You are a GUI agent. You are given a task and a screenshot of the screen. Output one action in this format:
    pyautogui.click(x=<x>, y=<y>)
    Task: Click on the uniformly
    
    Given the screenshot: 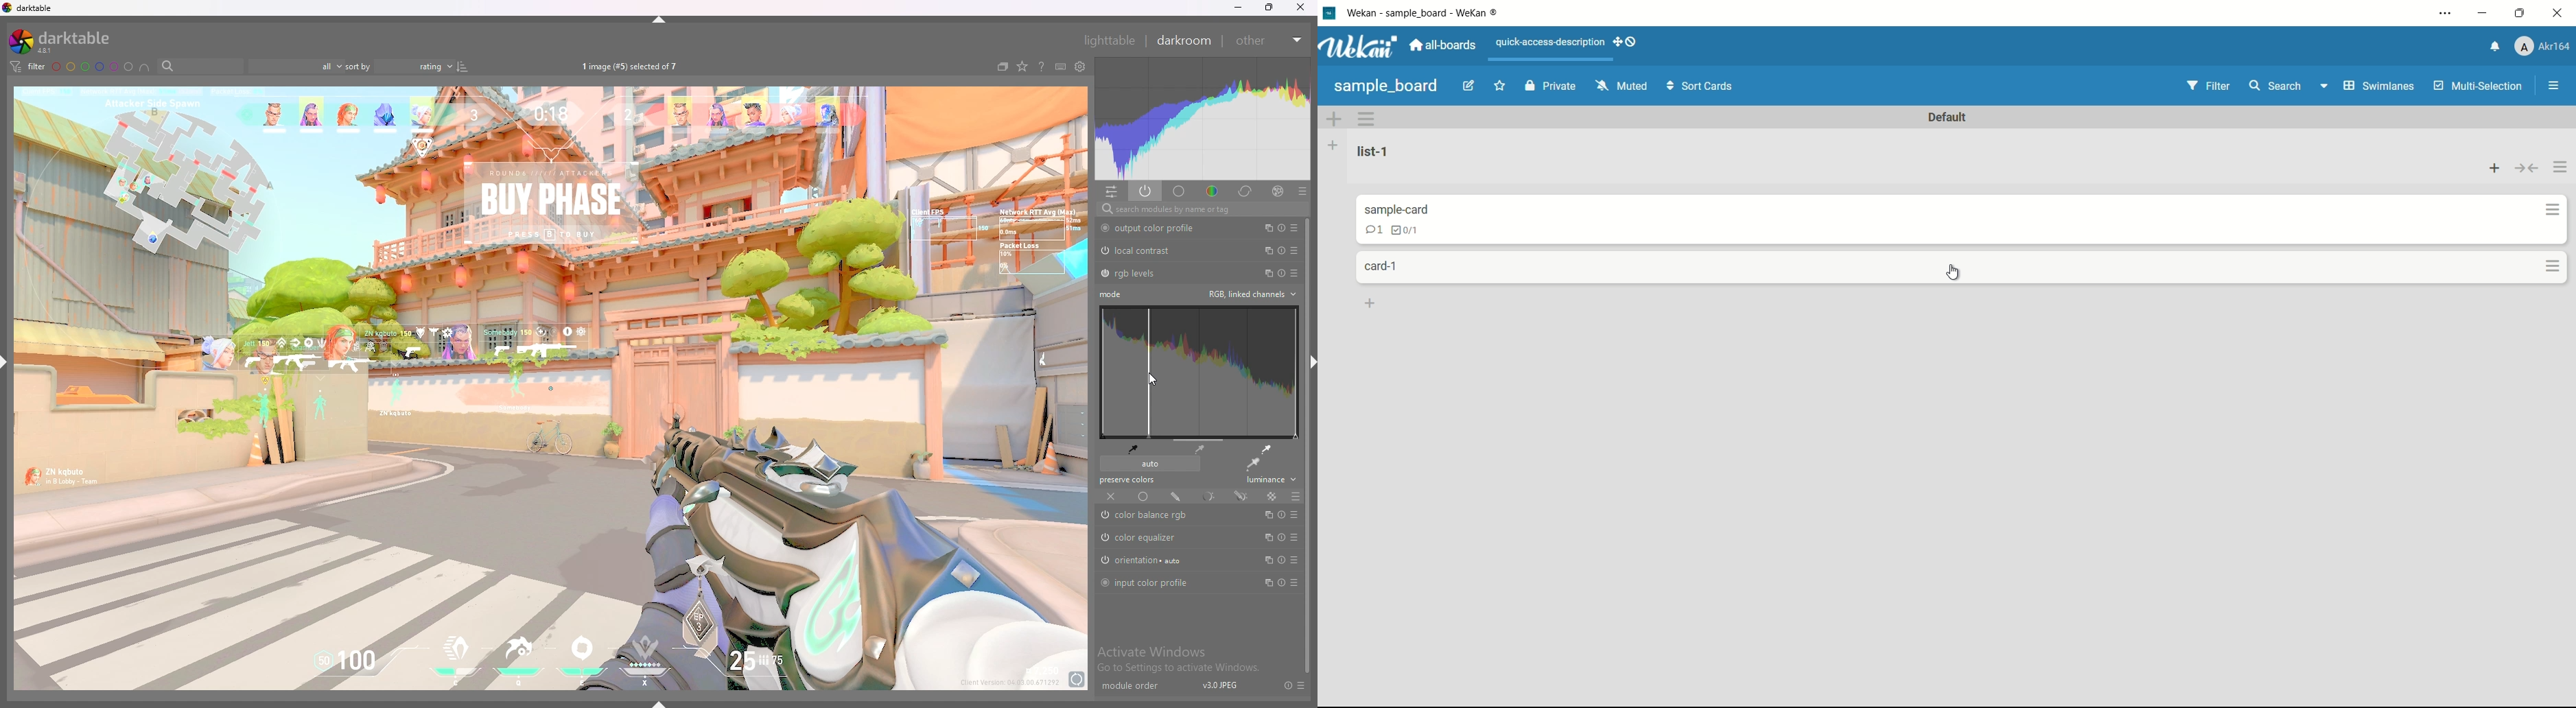 What is the action you would take?
    pyautogui.click(x=1143, y=497)
    